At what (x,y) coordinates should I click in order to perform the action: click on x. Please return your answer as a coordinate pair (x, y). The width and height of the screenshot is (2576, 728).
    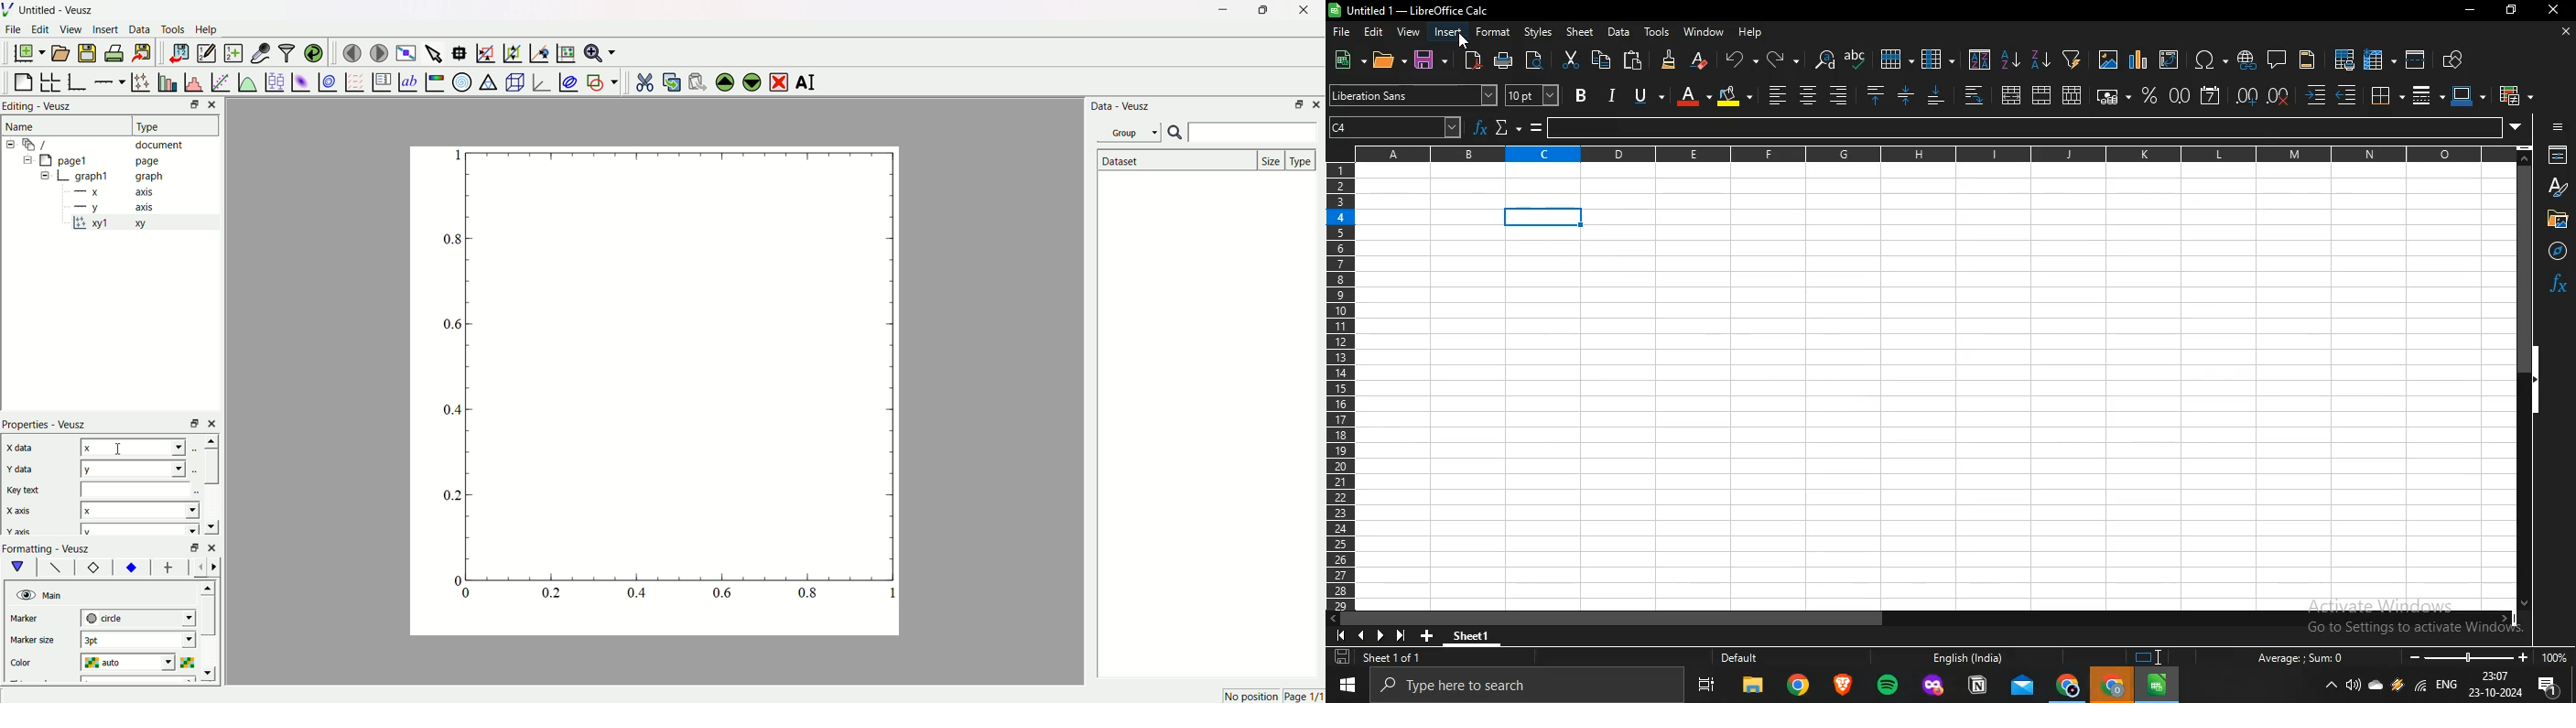
    Looking at the image, I should click on (134, 447).